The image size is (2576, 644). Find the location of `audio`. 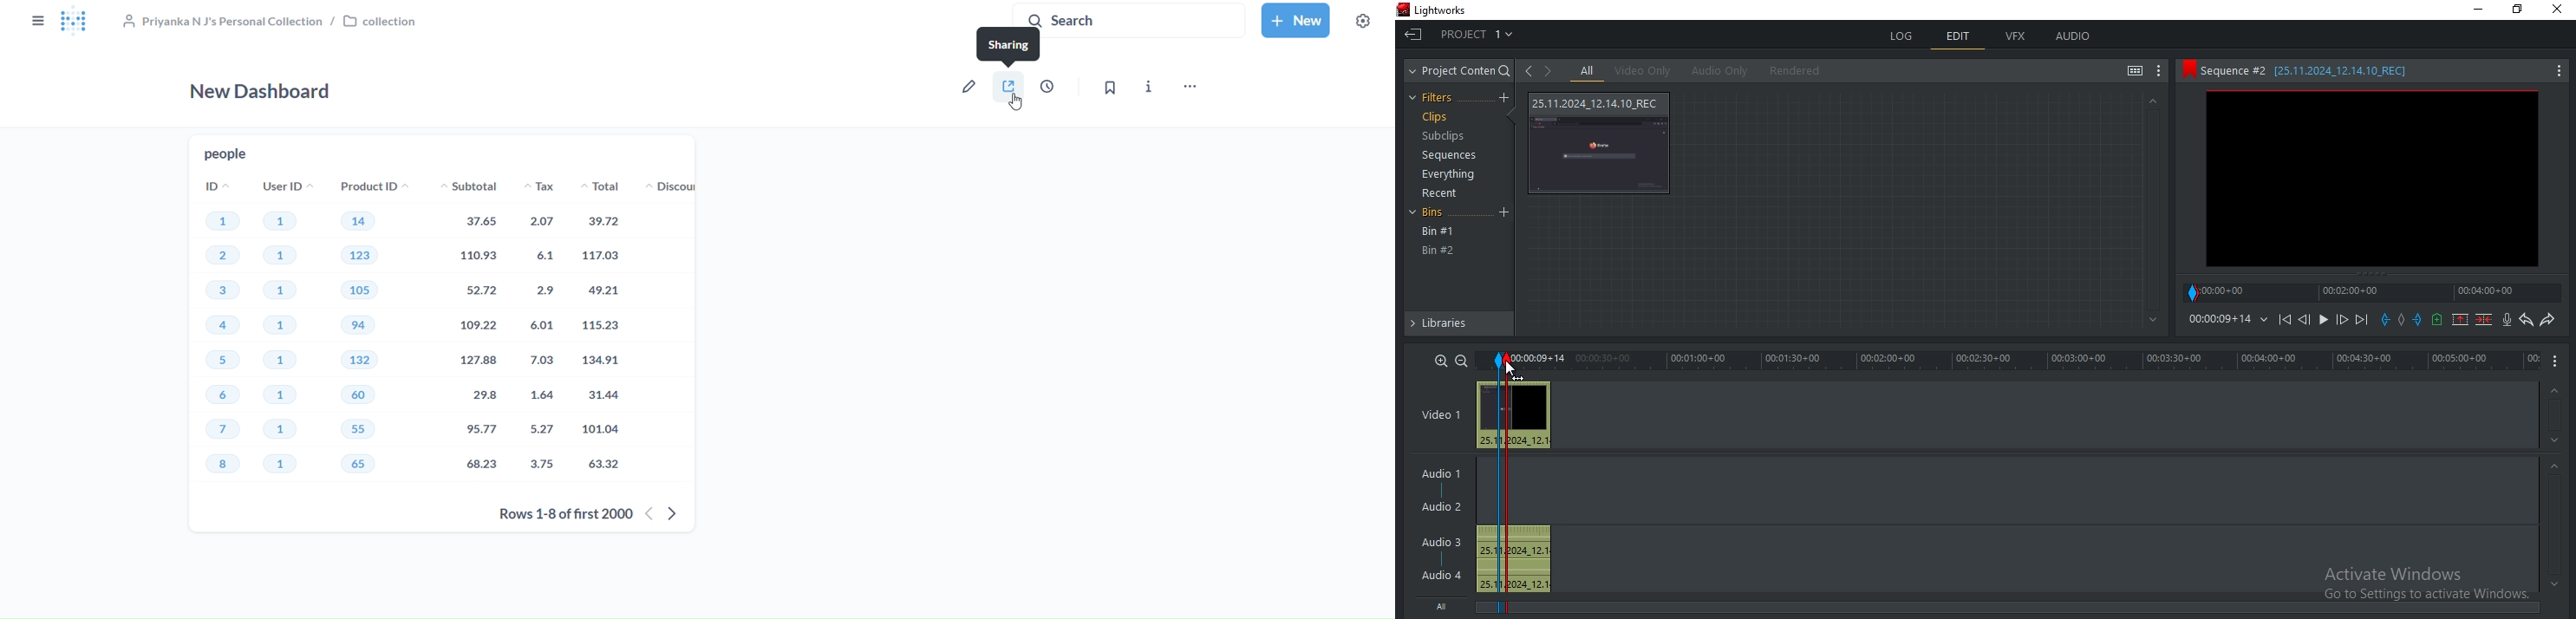

audio is located at coordinates (2073, 37).